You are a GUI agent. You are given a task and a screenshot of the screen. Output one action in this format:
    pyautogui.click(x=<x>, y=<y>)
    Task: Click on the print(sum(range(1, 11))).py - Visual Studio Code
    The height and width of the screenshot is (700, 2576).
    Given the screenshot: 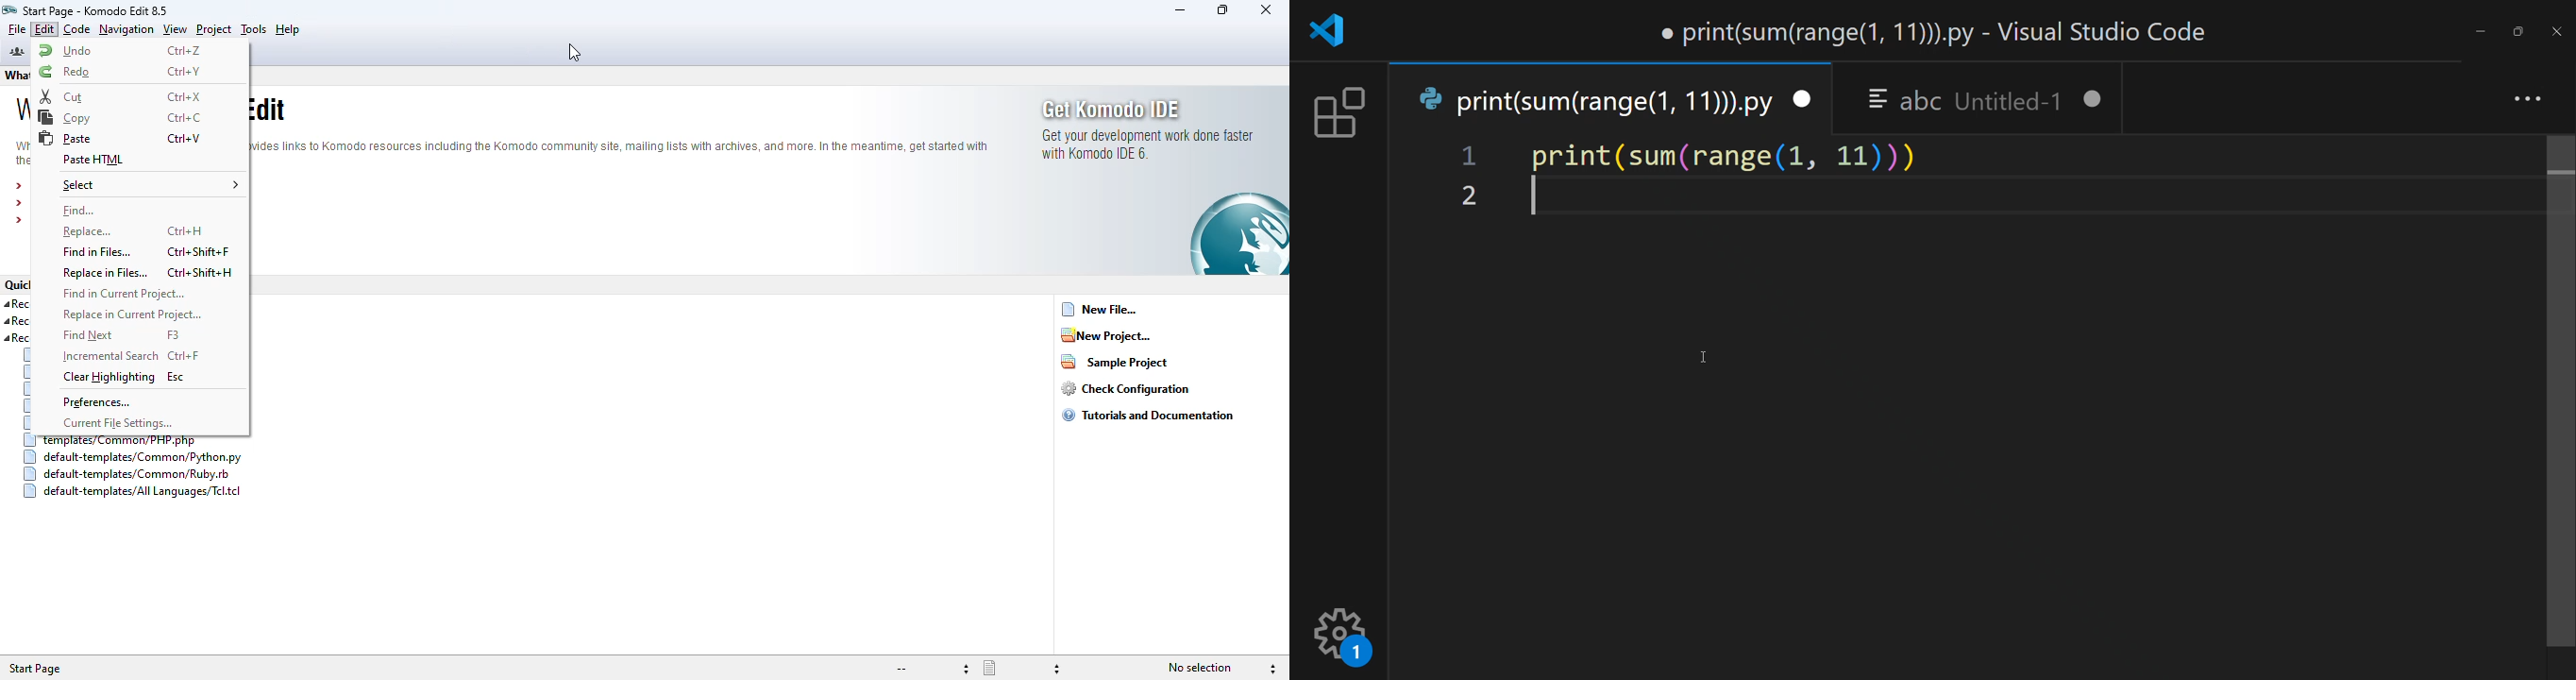 What is the action you would take?
    pyautogui.click(x=1942, y=33)
    